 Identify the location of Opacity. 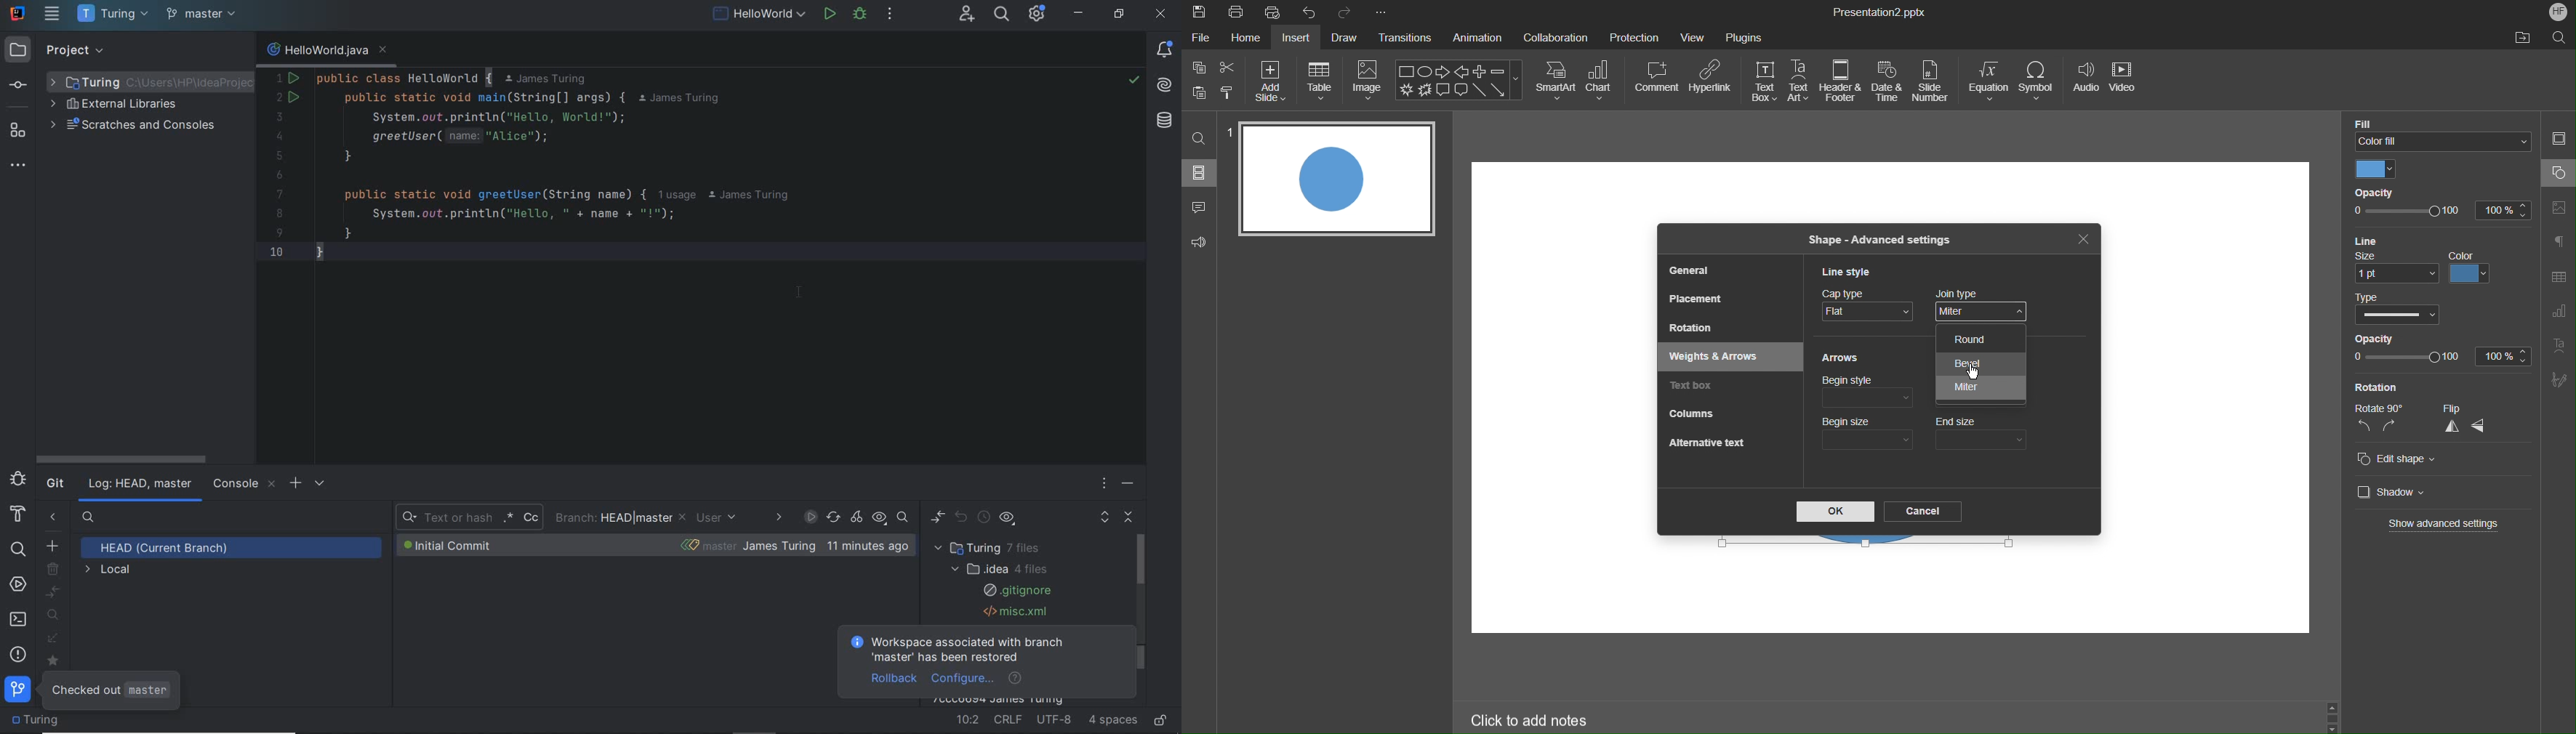
(2374, 338).